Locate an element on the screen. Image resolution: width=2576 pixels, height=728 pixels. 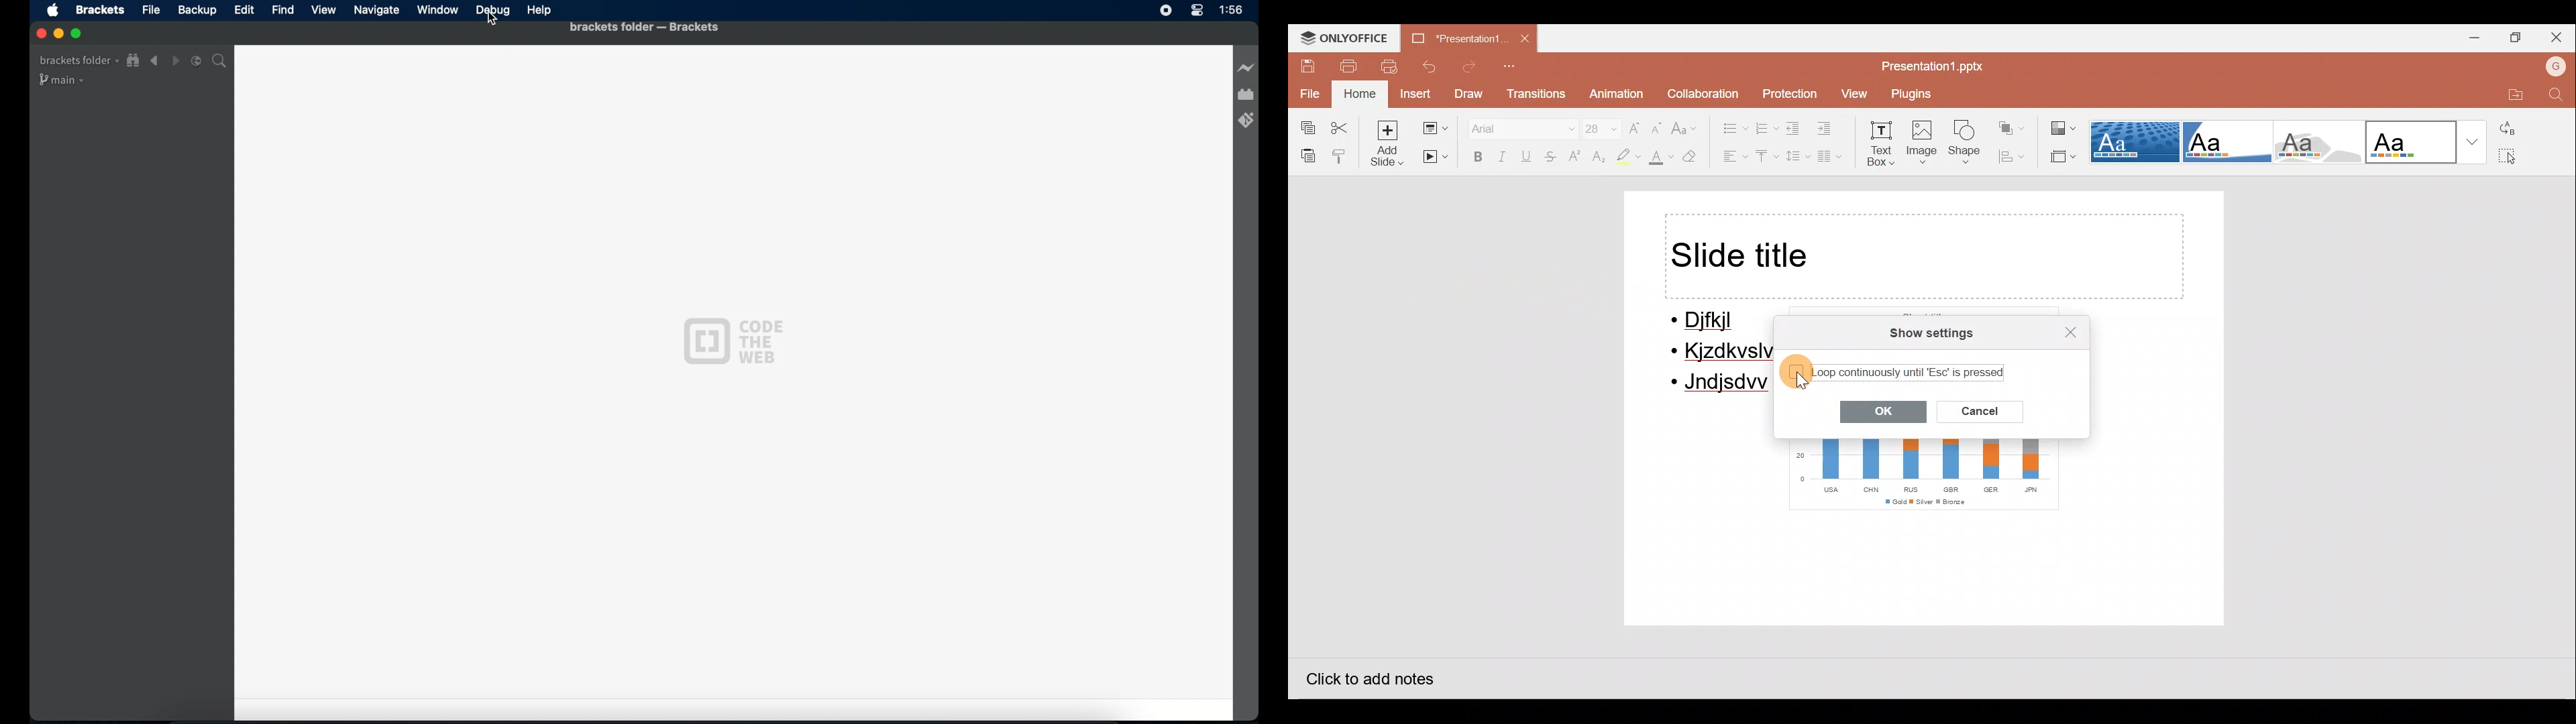
Document name is located at coordinates (1452, 36).